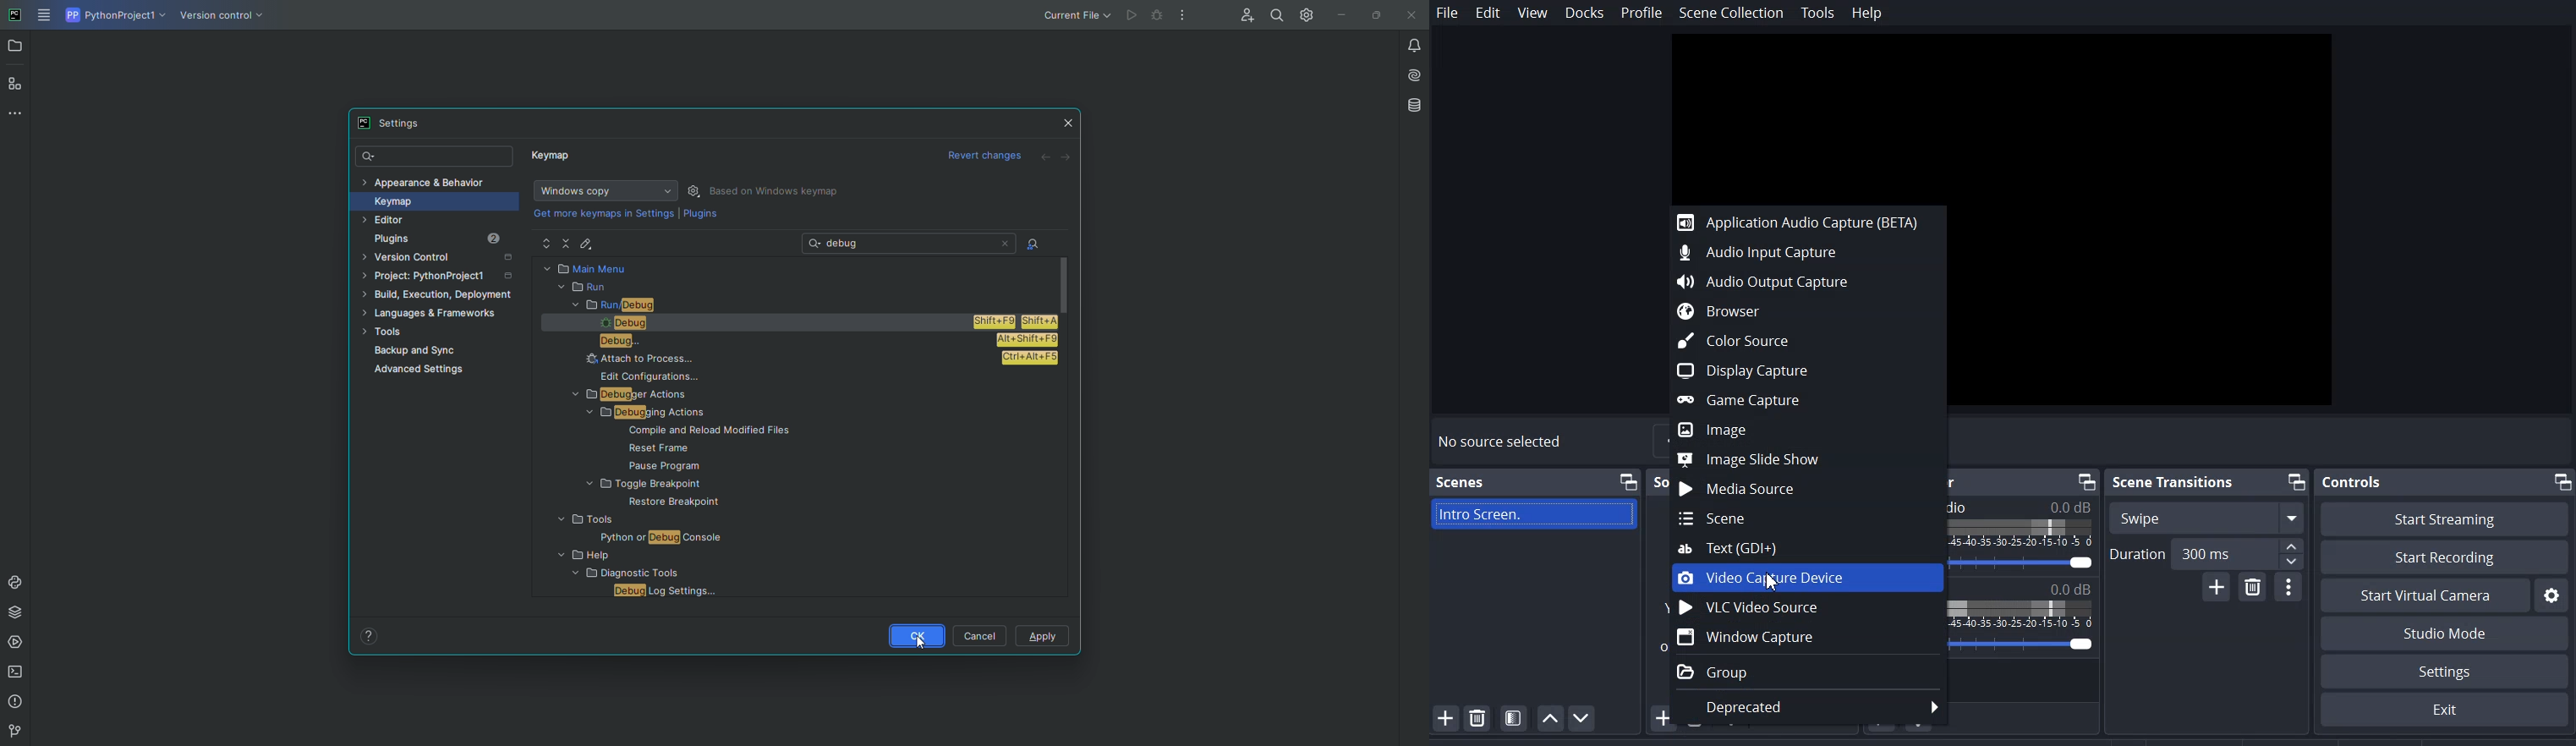 The image size is (2576, 756). What do you see at coordinates (2445, 672) in the screenshot?
I see `Settings` at bounding box center [2445, 672].